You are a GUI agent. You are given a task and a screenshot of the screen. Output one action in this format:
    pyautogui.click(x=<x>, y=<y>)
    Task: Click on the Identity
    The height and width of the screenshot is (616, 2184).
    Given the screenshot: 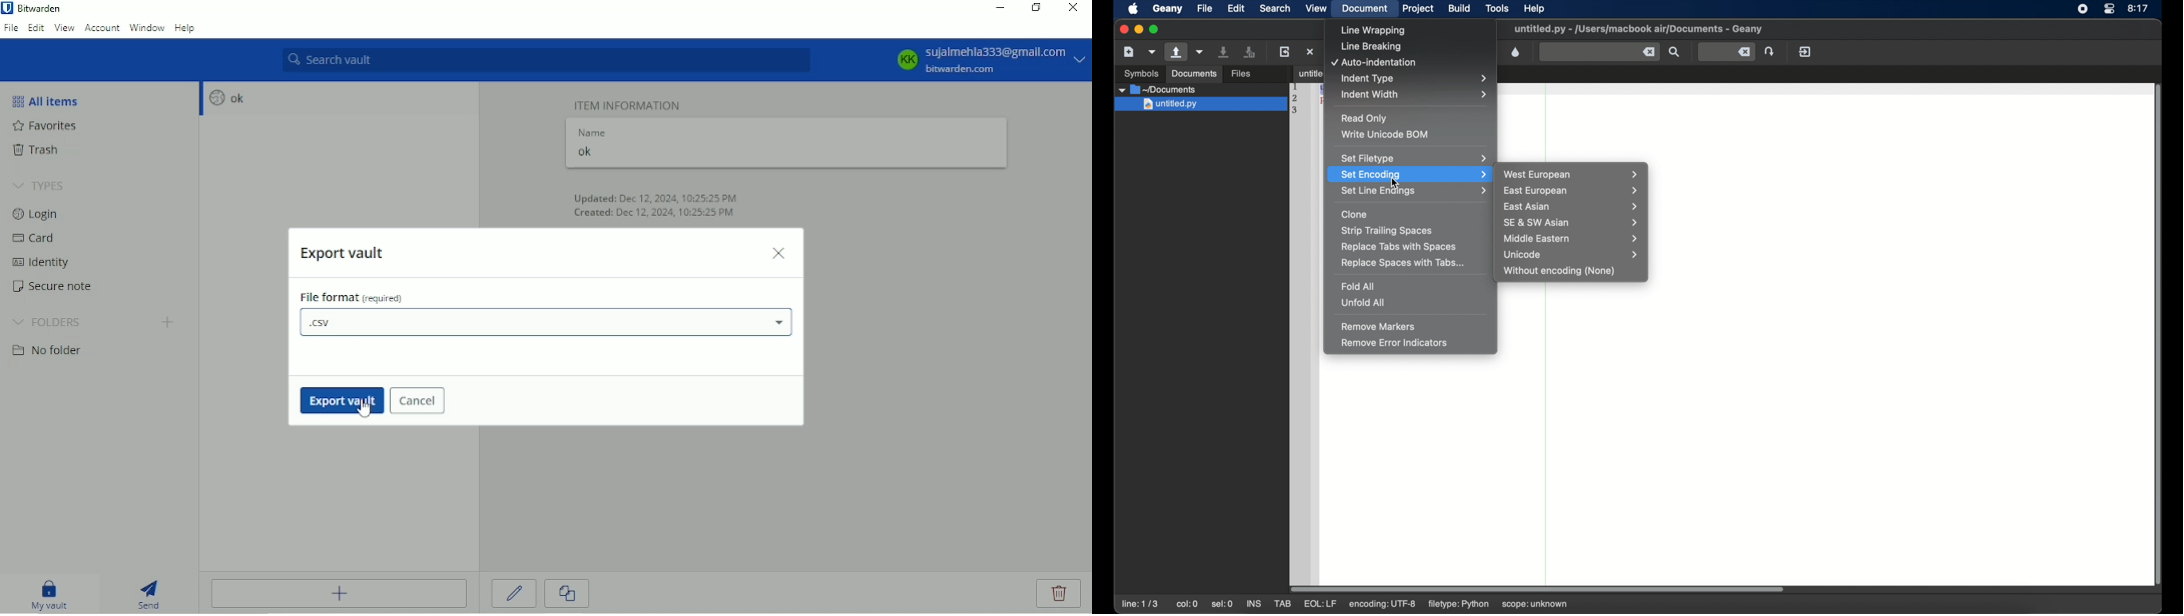 What is the action you would take?
    pyautogui.click(x=47, y=264)
    